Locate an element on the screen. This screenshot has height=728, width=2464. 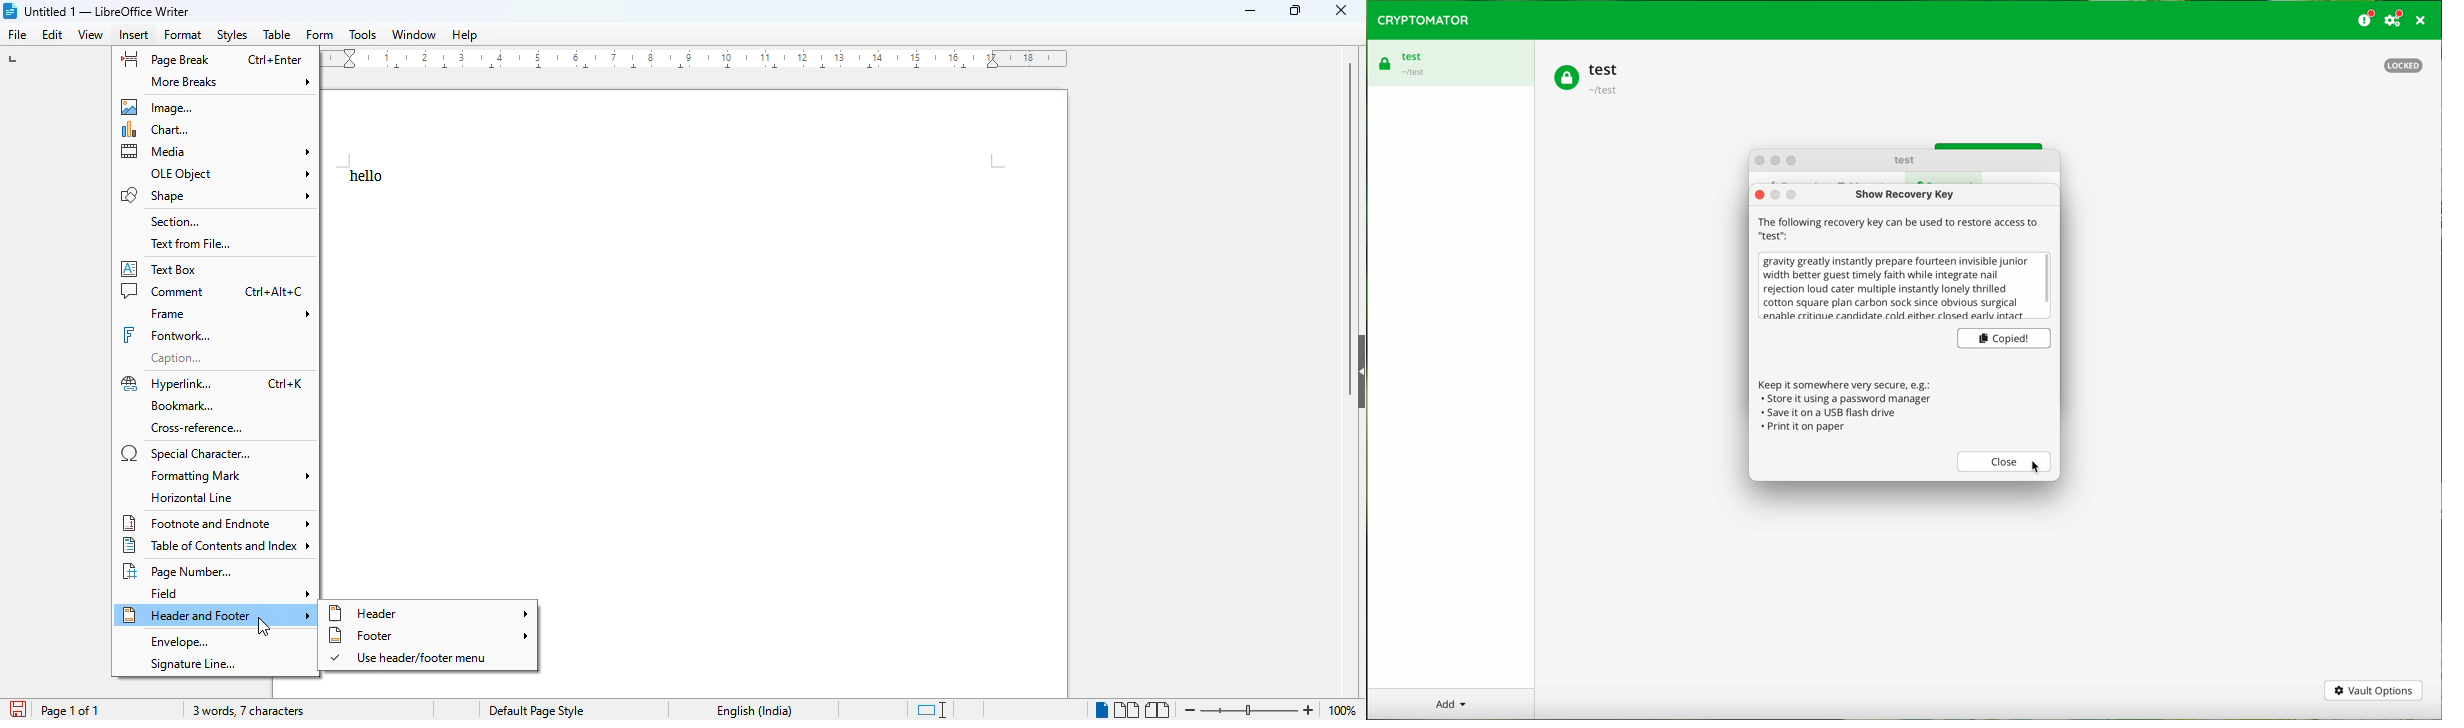
fontwork is located at coordinates (166, 335).